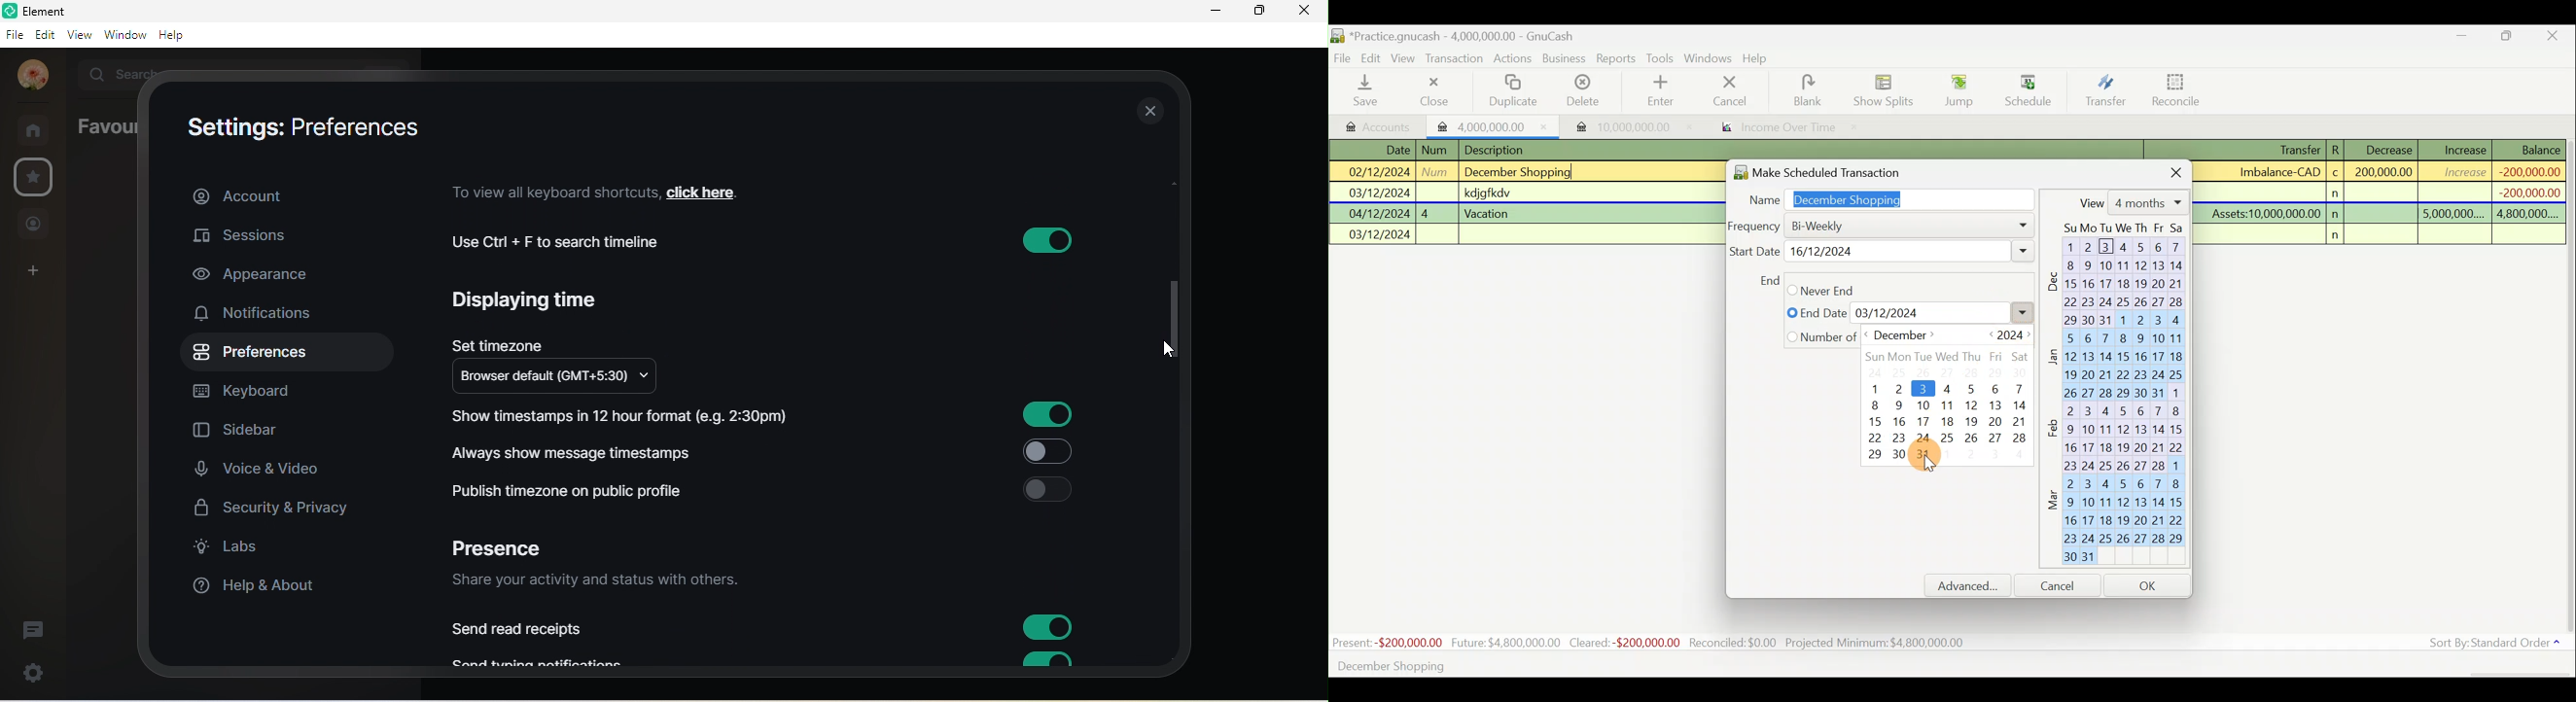  What do you see at coordinates (14, 34) in the screenshot?
I see `file` at bounding box center [14, 34].